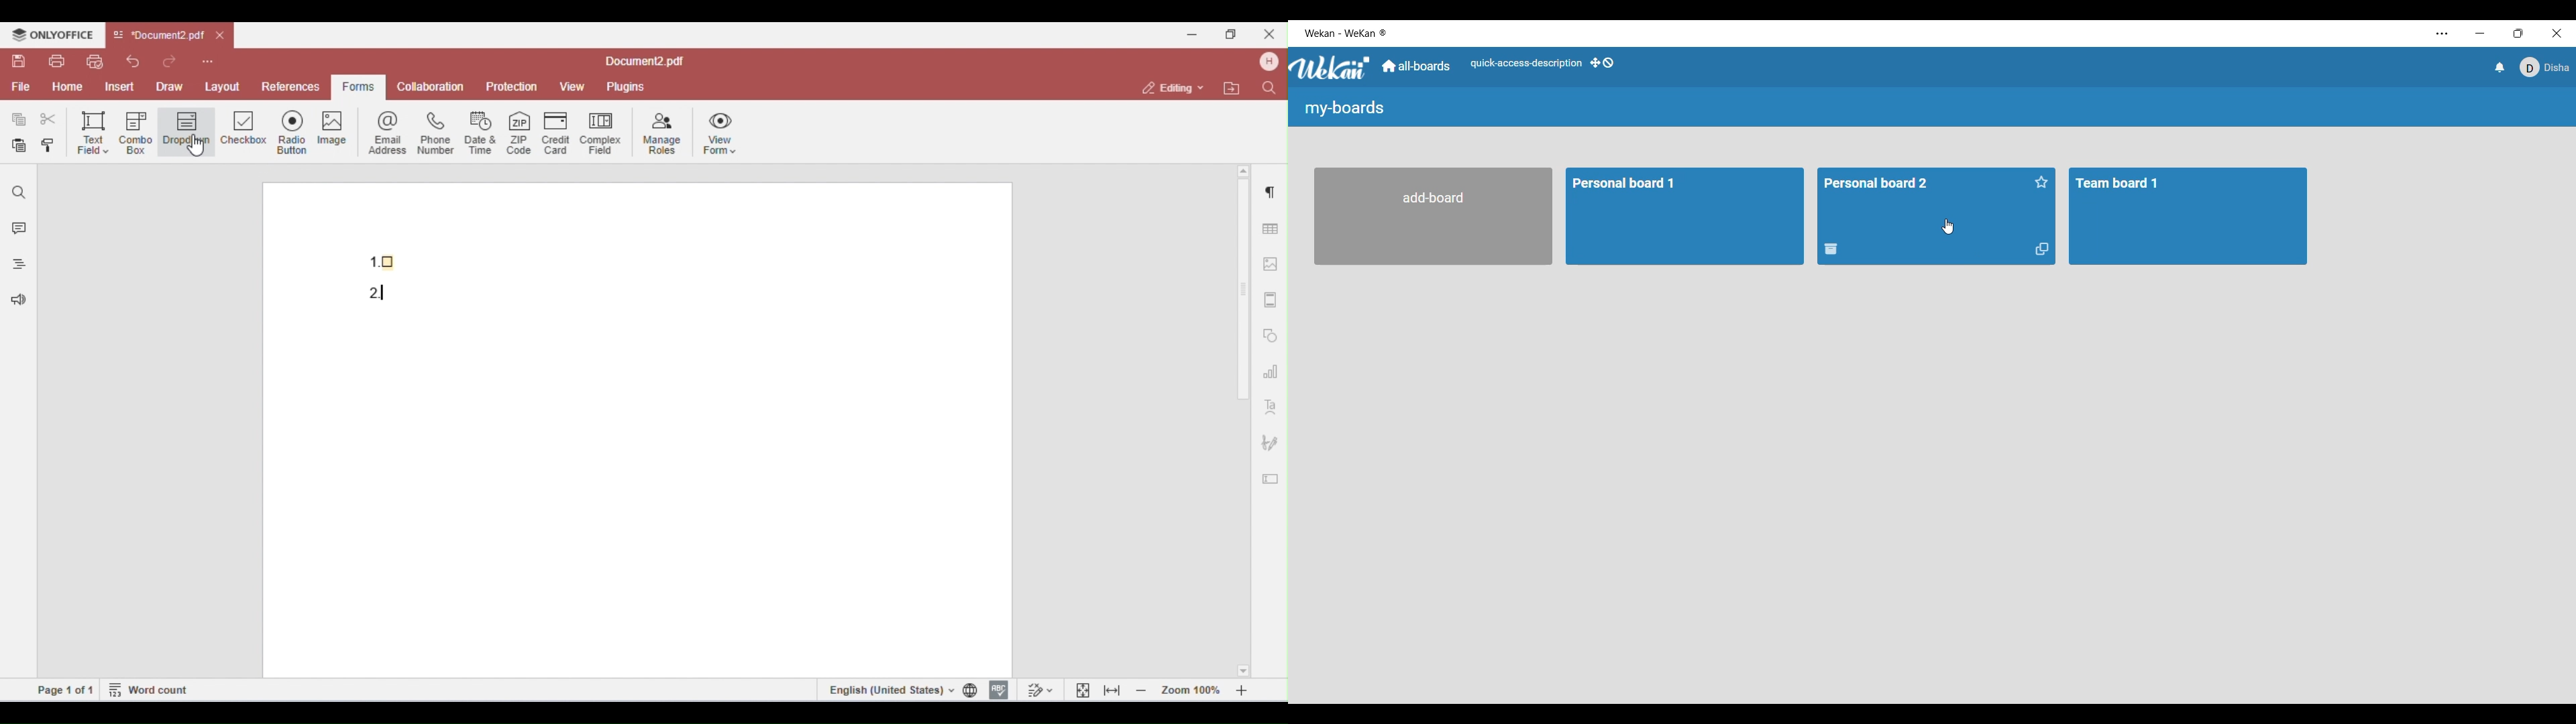  What do you see at coordinates (2500, 67) in the screenshot?
I see `Notifications ` at bounding box center [2500, 67].